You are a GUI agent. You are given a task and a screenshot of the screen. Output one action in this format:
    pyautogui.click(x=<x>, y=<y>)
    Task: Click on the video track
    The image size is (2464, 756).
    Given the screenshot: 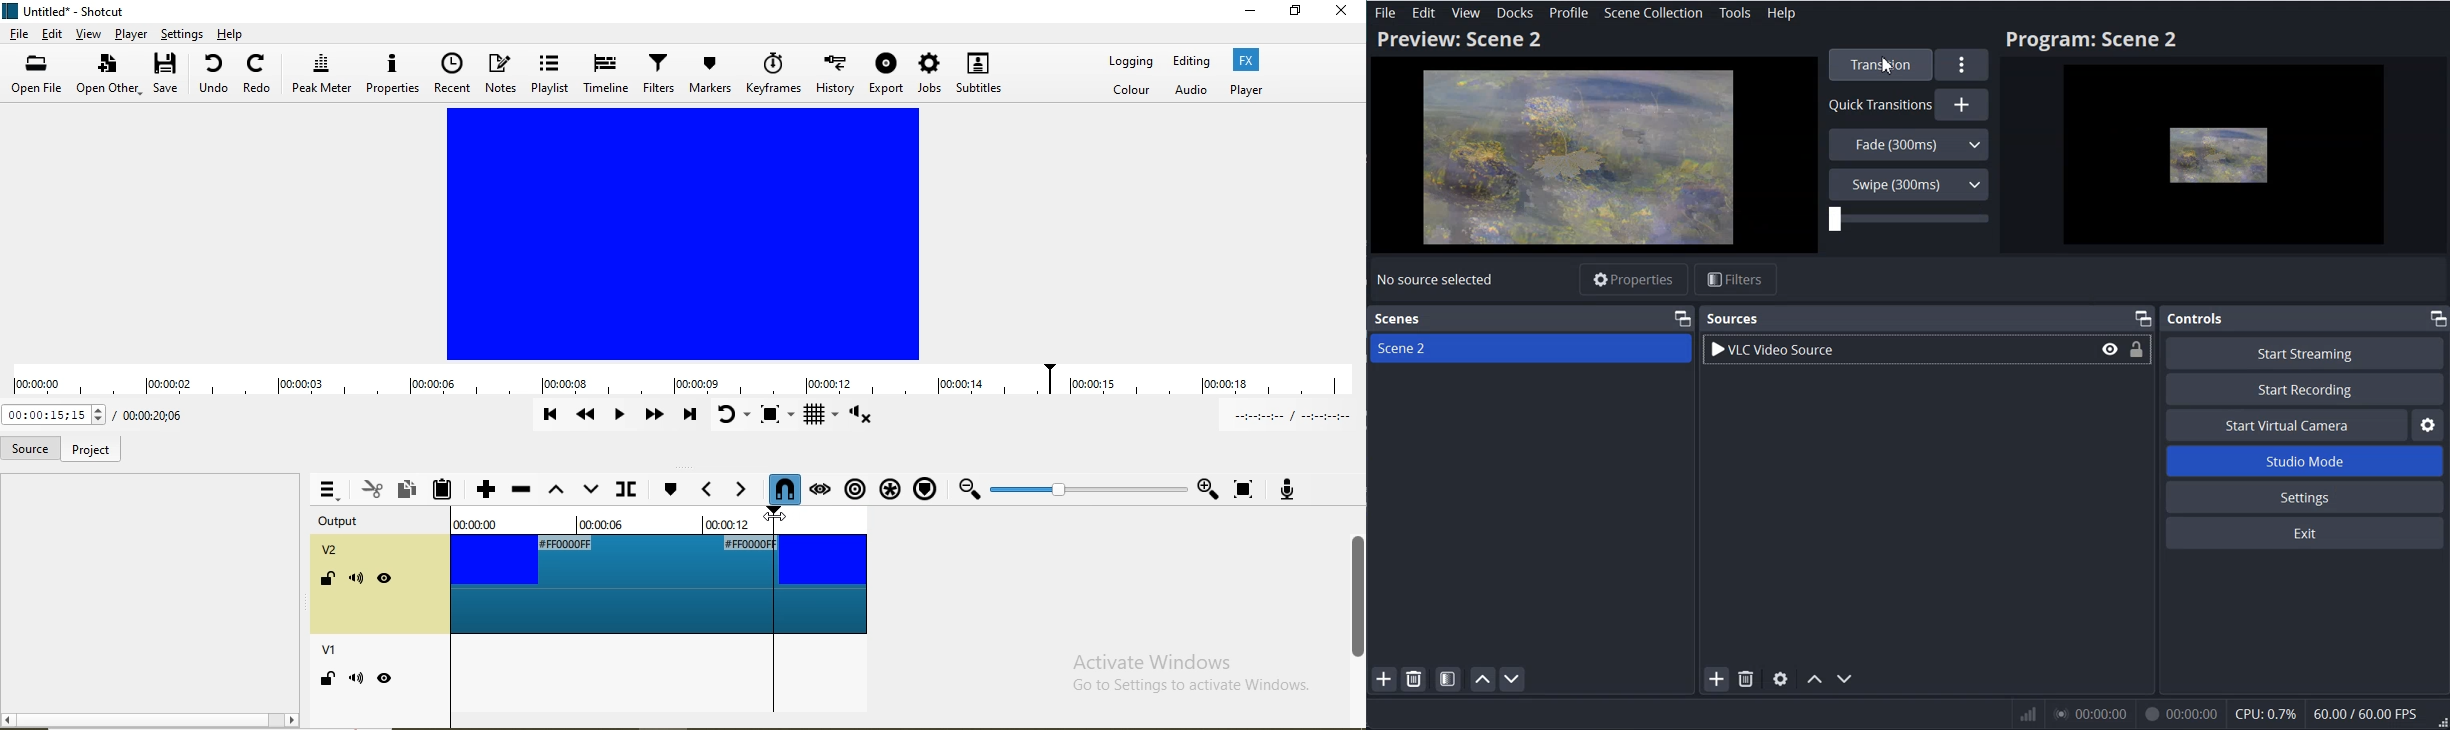 What is the action you would take?
    pyautogui.click(x=658, y=586)
    